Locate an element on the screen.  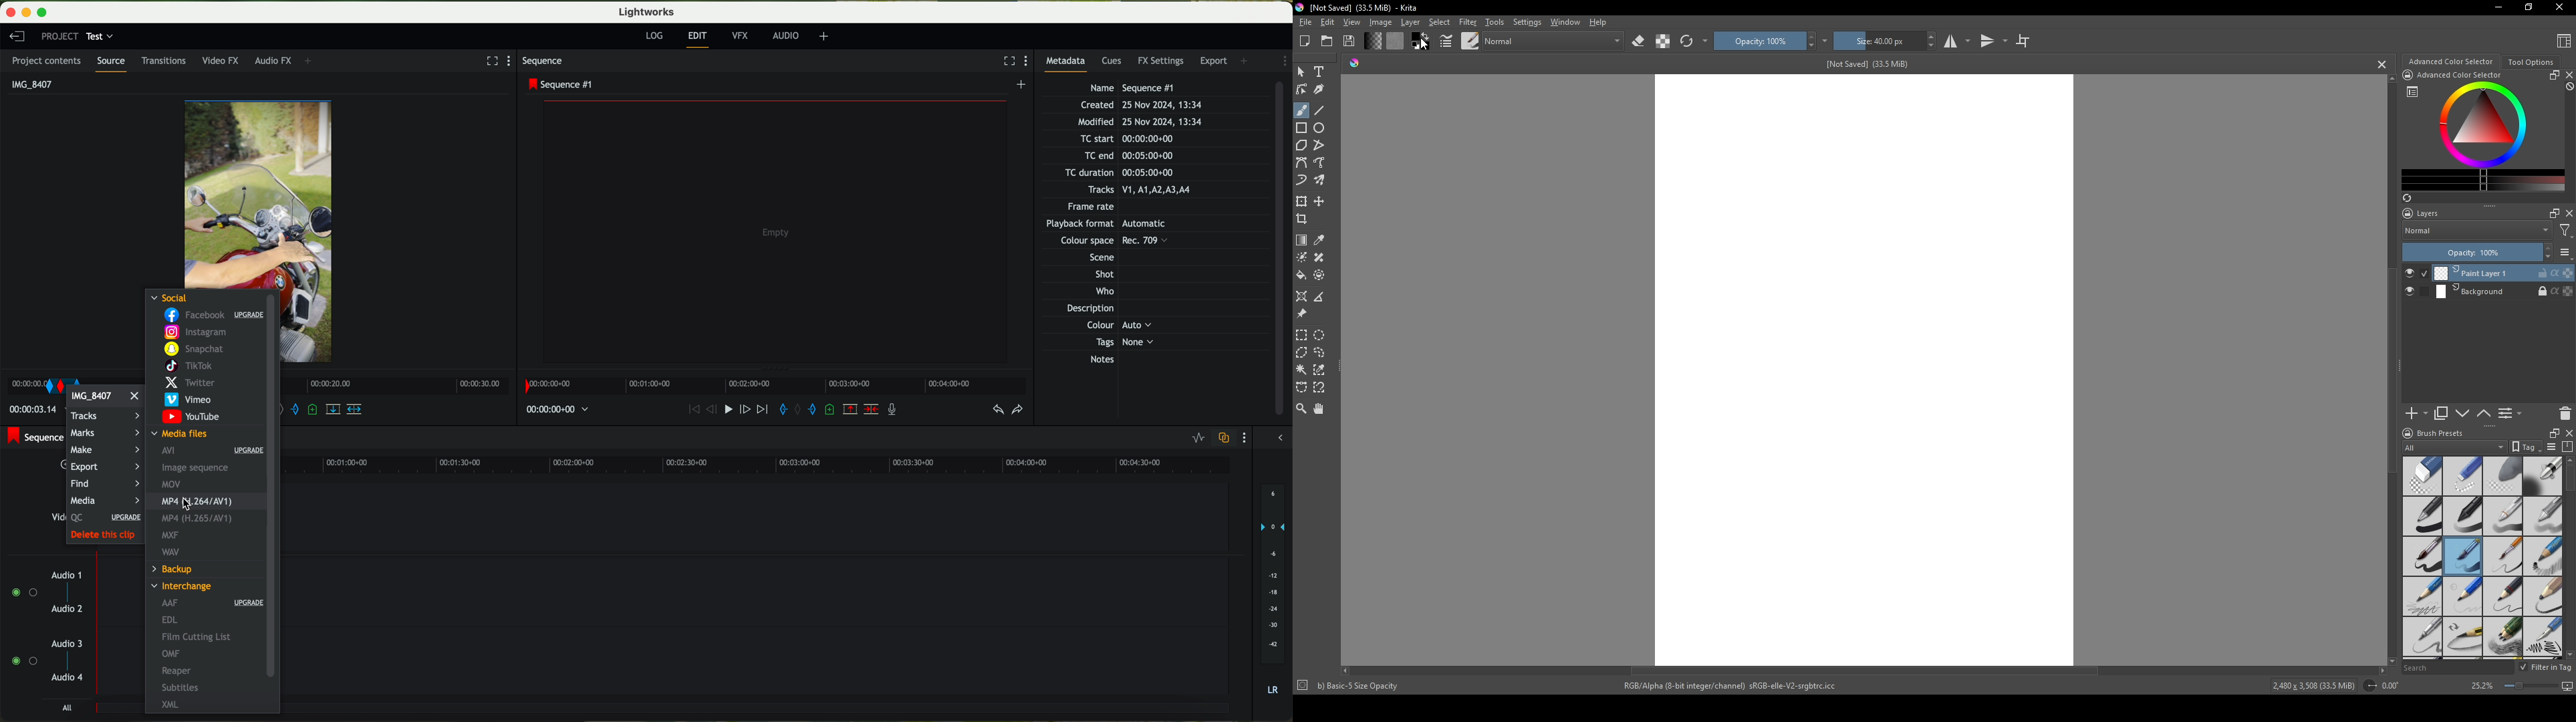
sequence #1 is located at coordinates (34, 439).